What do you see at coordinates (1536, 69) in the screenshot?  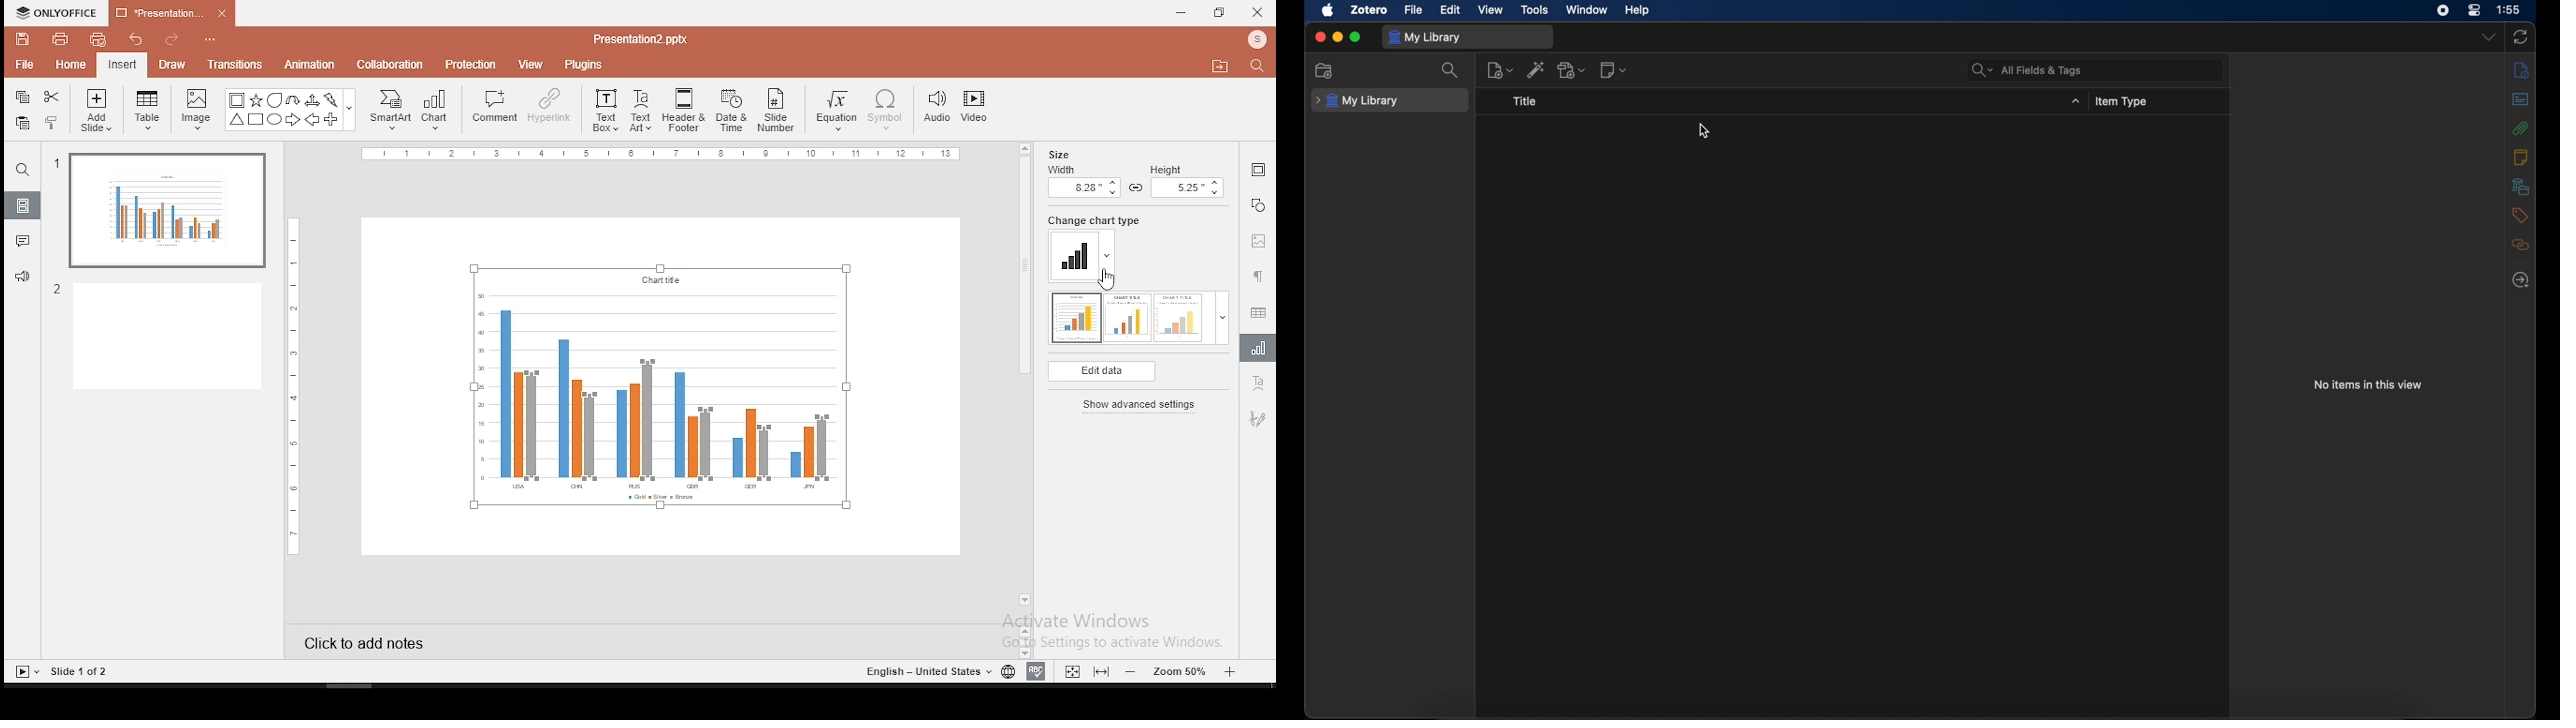 I see `add item by identifier` at bounding box center [1536, 69].